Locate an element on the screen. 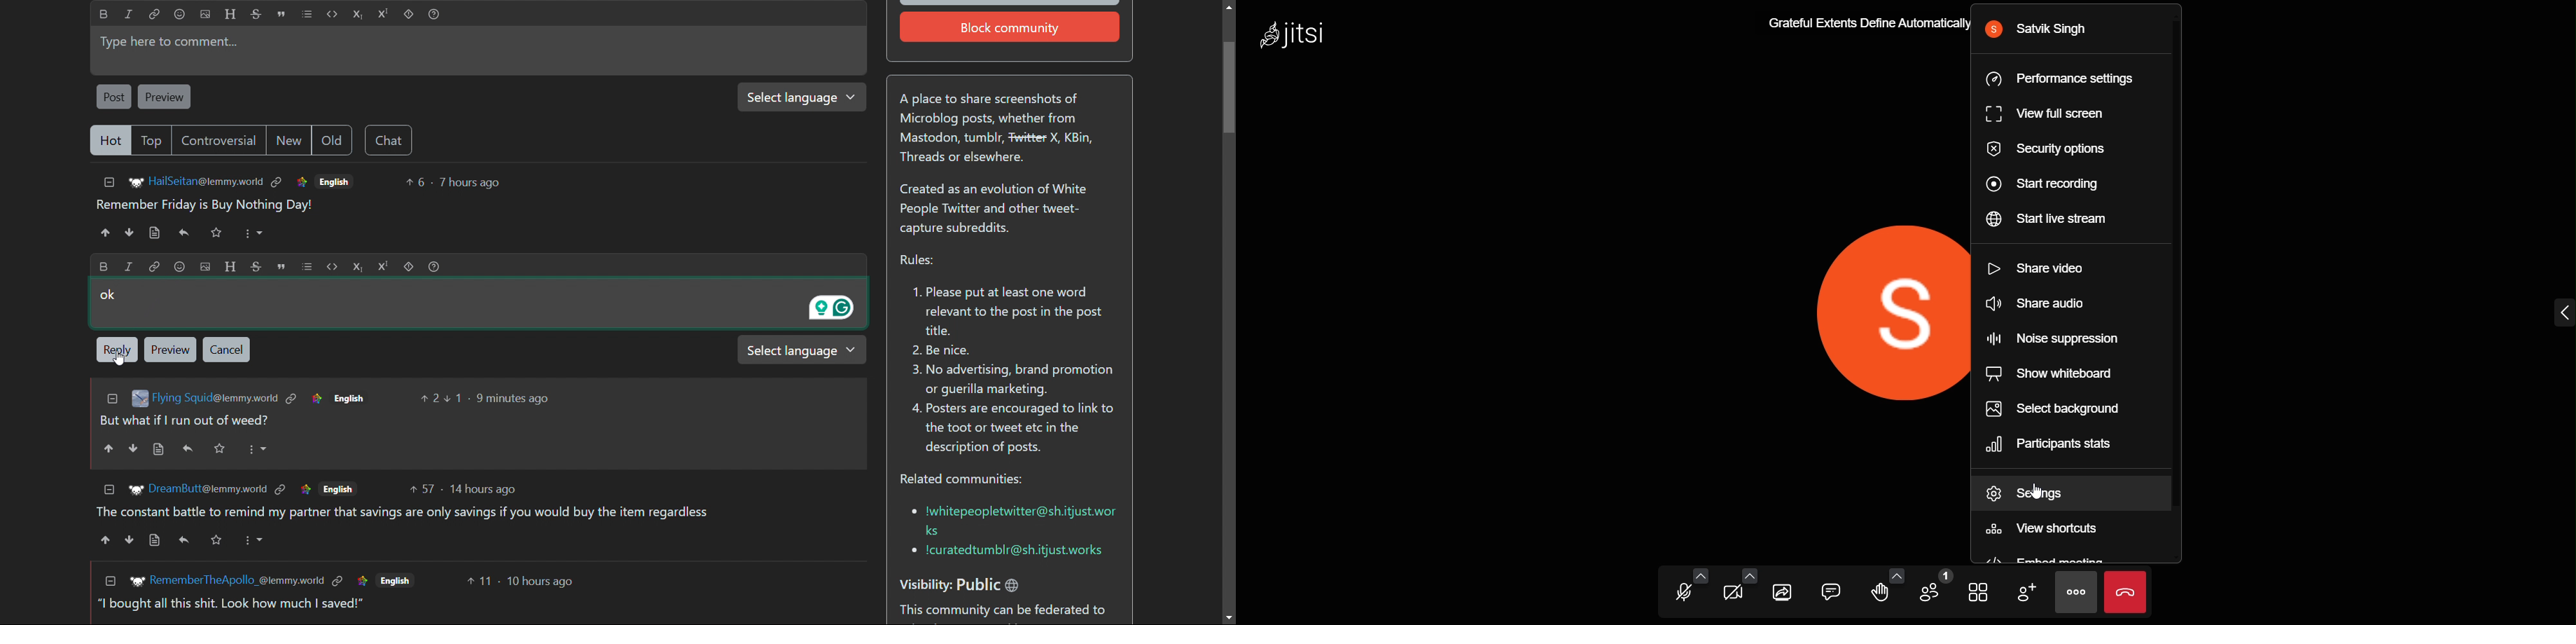 The image size is (2576, 644). Block community is located at coordinates (1013, 28).